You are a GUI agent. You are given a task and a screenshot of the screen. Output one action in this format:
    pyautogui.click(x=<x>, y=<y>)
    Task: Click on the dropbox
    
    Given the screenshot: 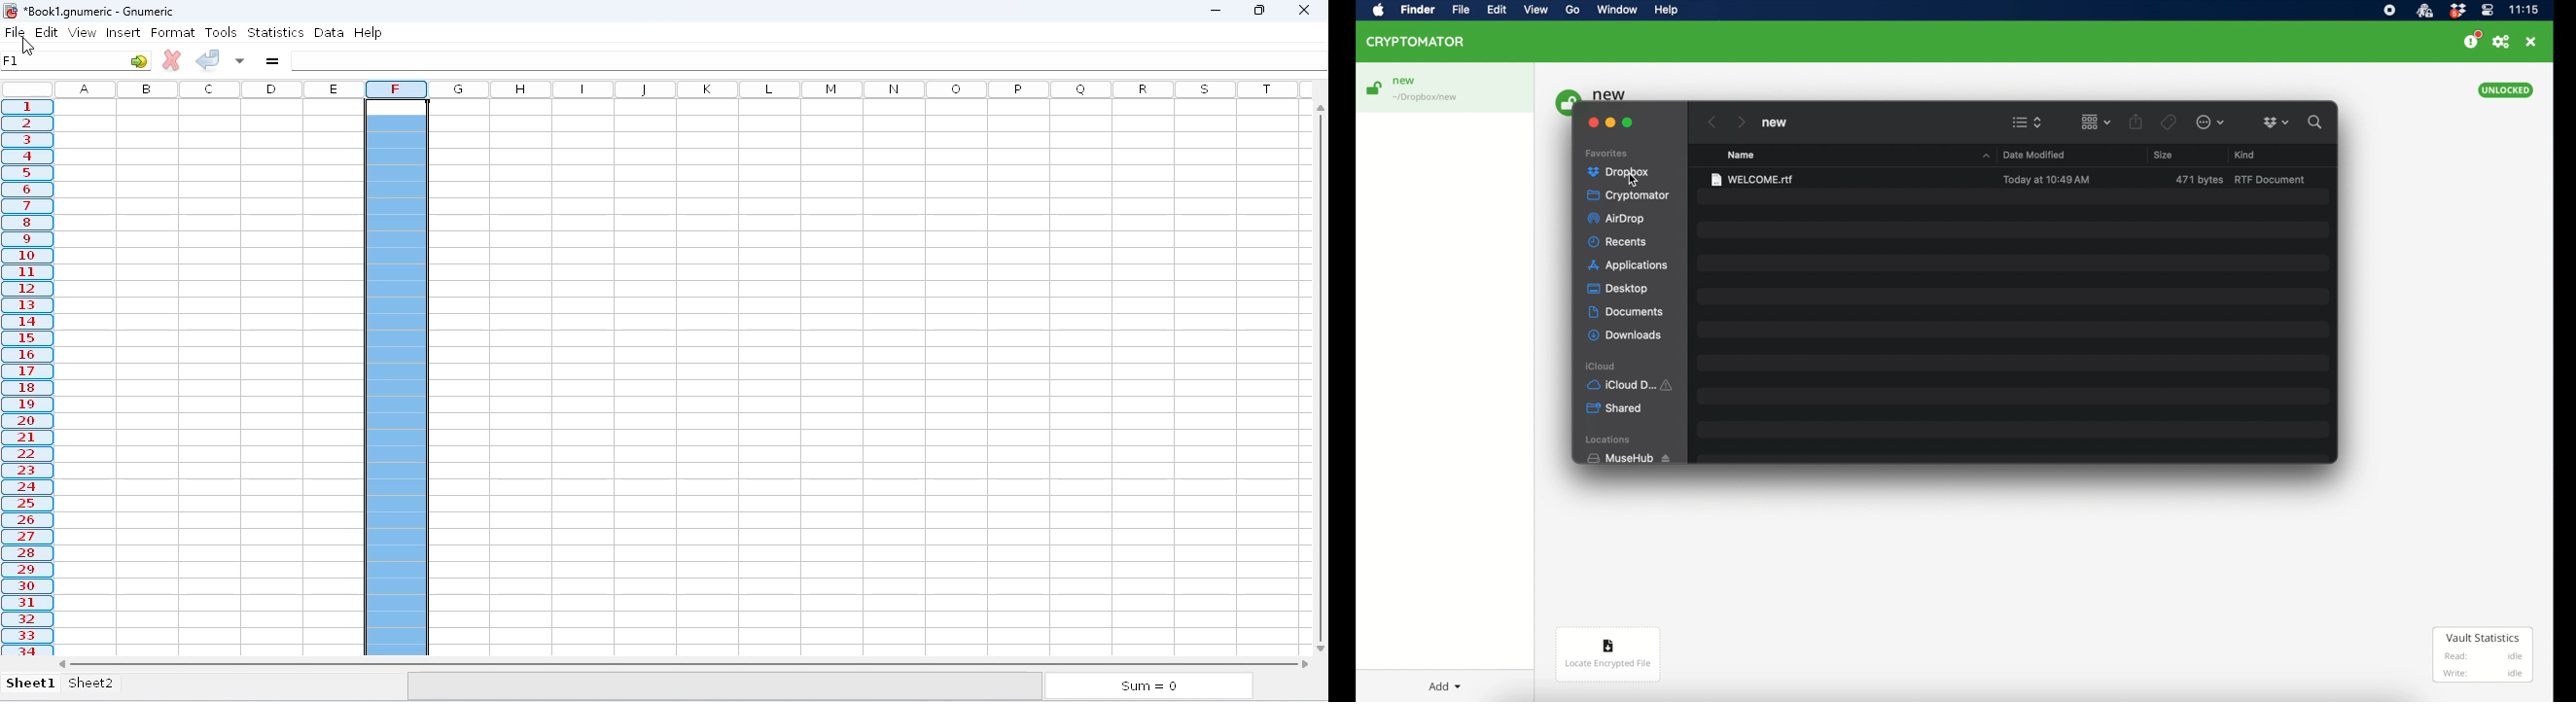 What is the action you would take?
    pyautogui.click(x=2458, y=11)
    